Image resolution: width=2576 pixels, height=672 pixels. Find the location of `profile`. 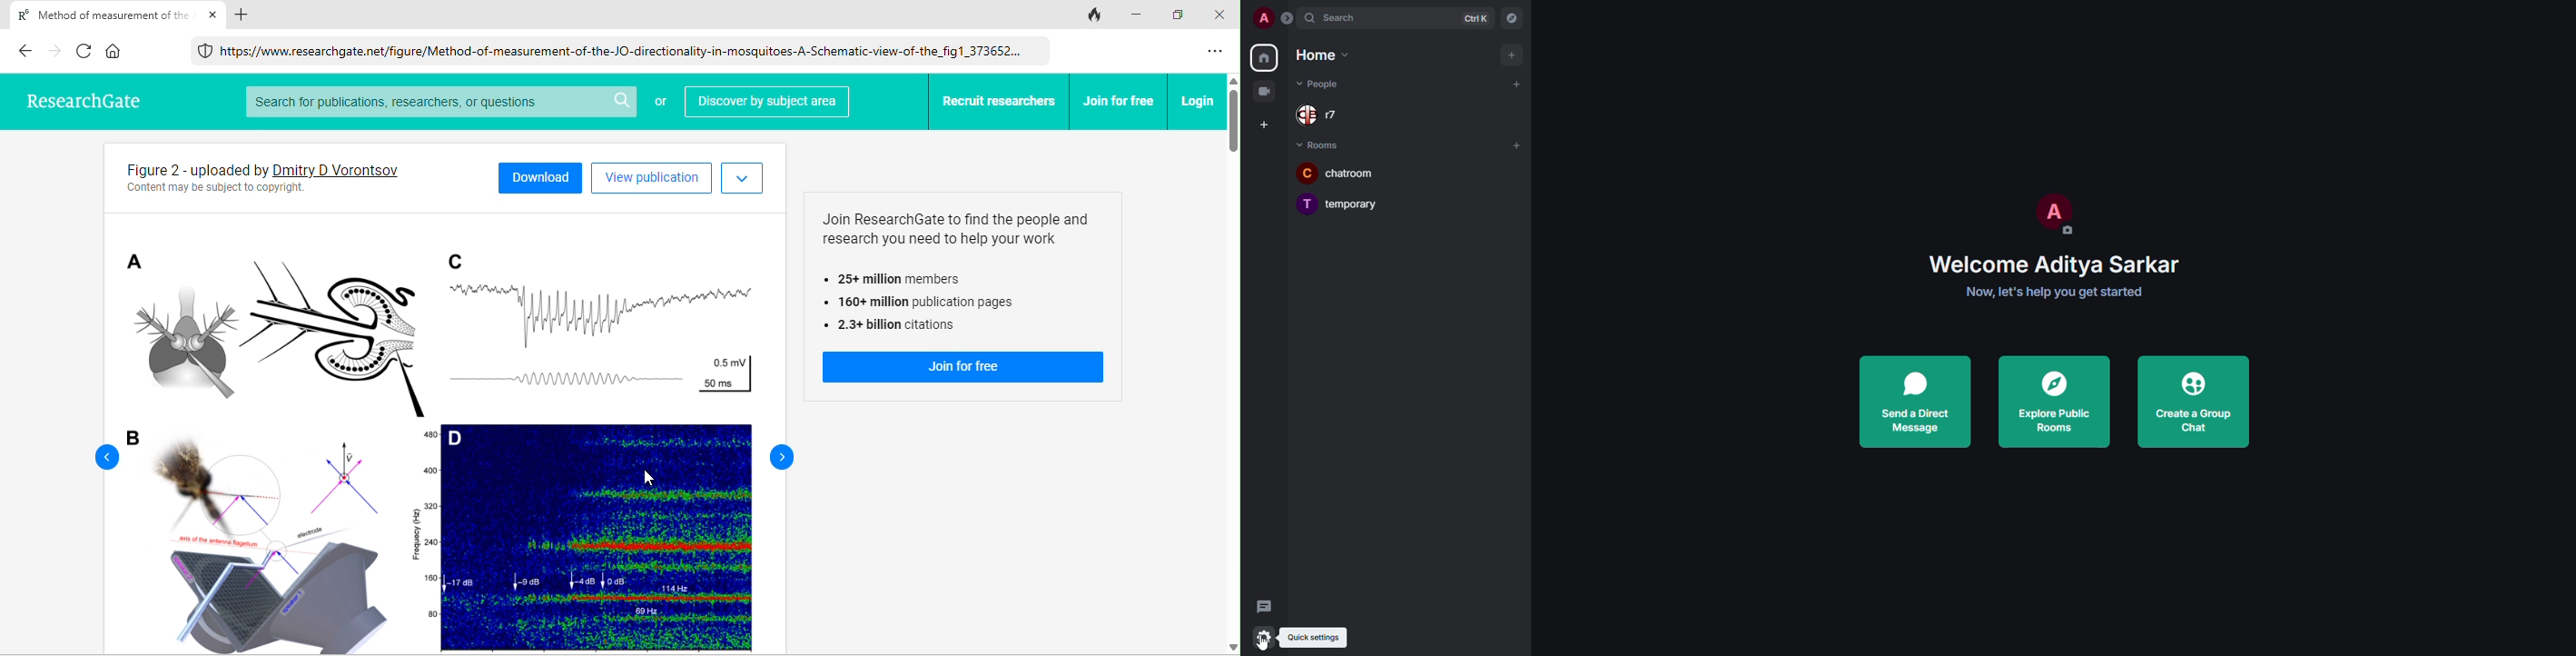

profile is located at coordinates (1262, 18).